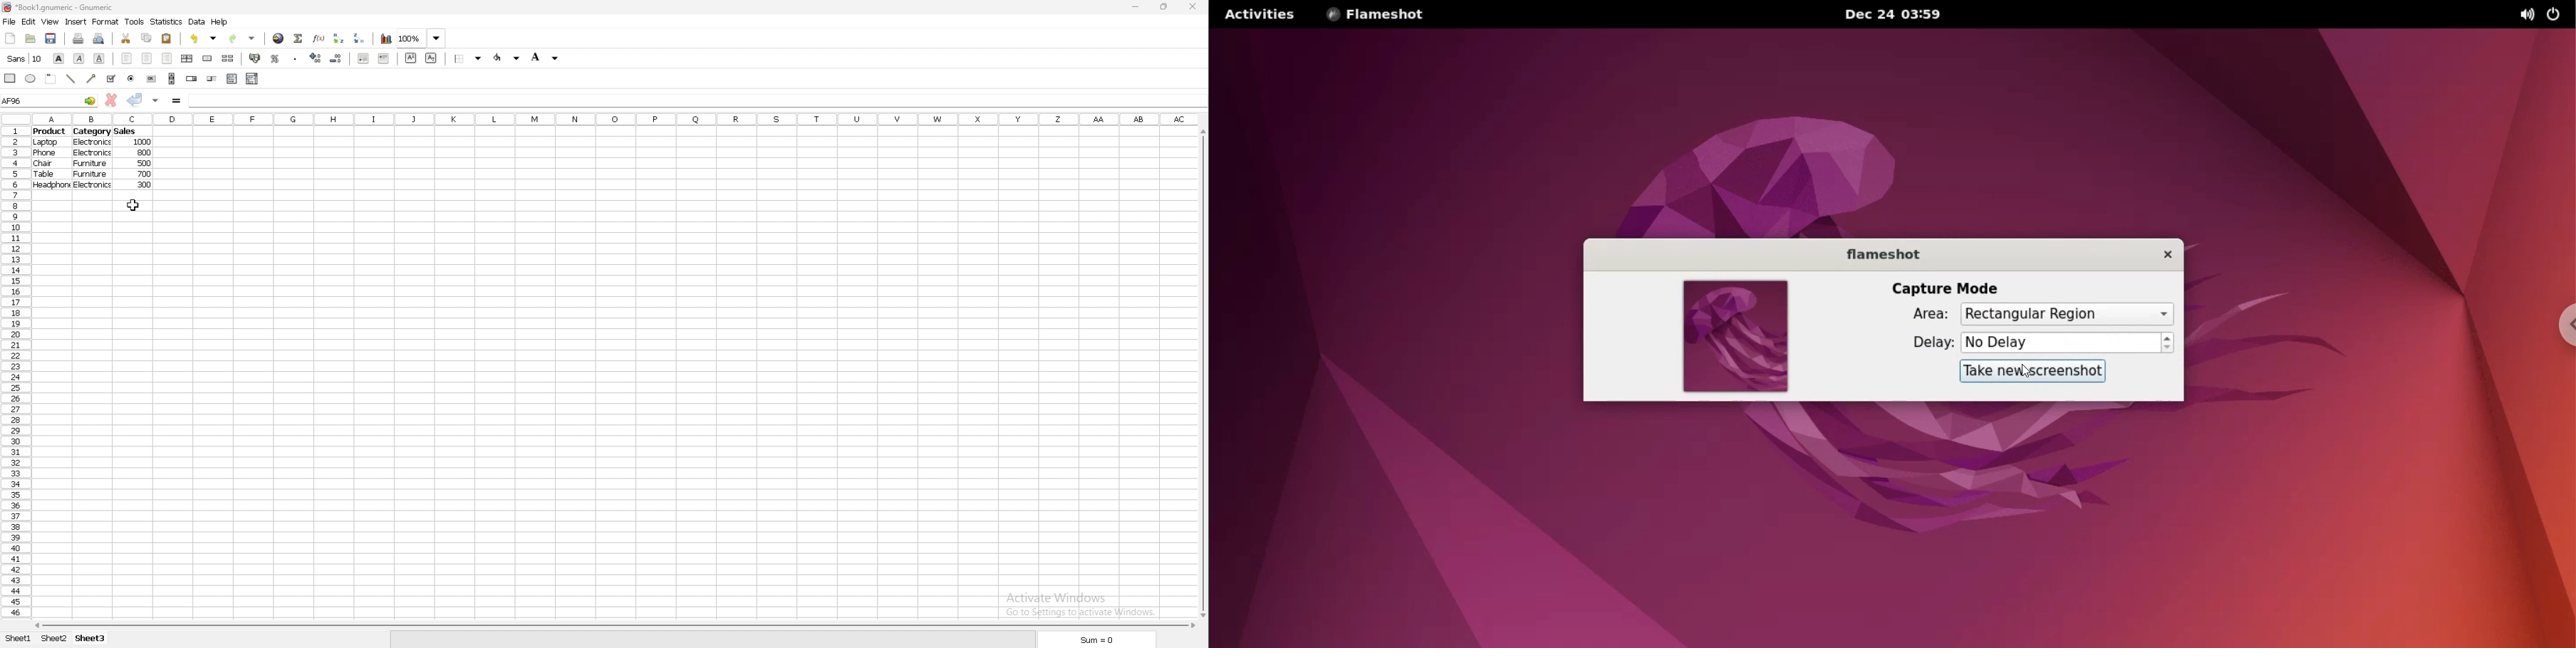  I want to click on table, so click(45, 174).